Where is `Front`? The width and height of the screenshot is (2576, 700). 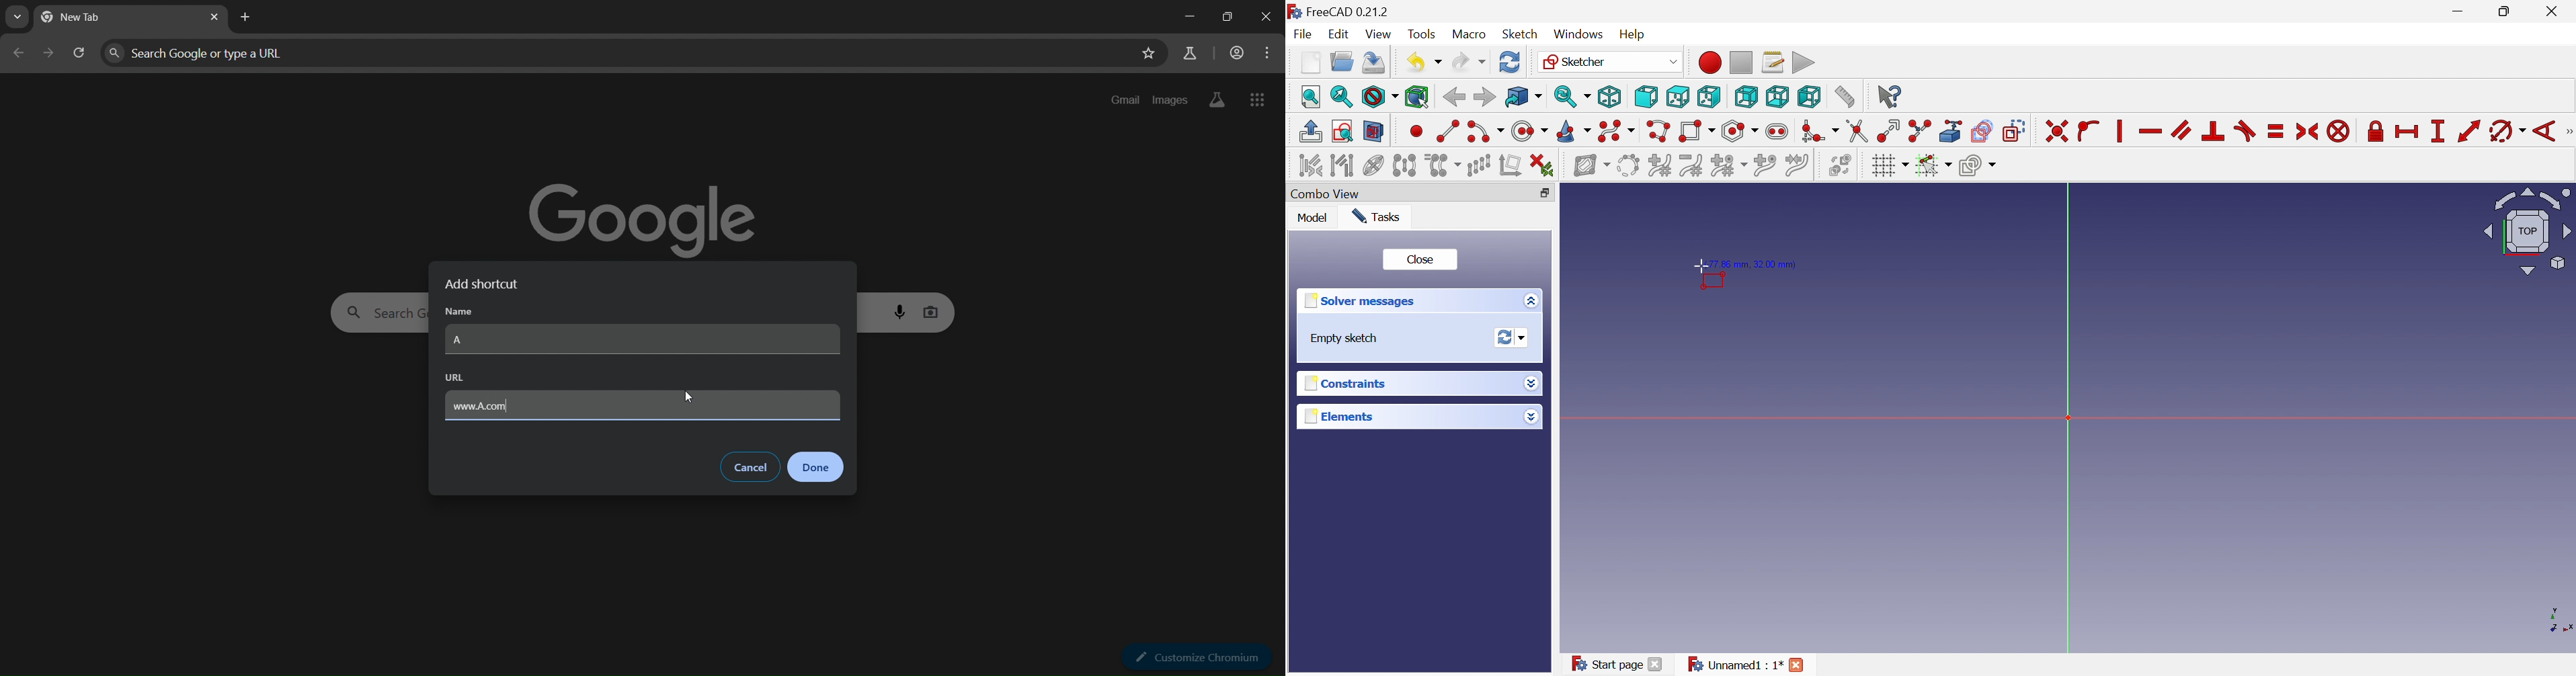
Front is located at coordinates (1646, 96).